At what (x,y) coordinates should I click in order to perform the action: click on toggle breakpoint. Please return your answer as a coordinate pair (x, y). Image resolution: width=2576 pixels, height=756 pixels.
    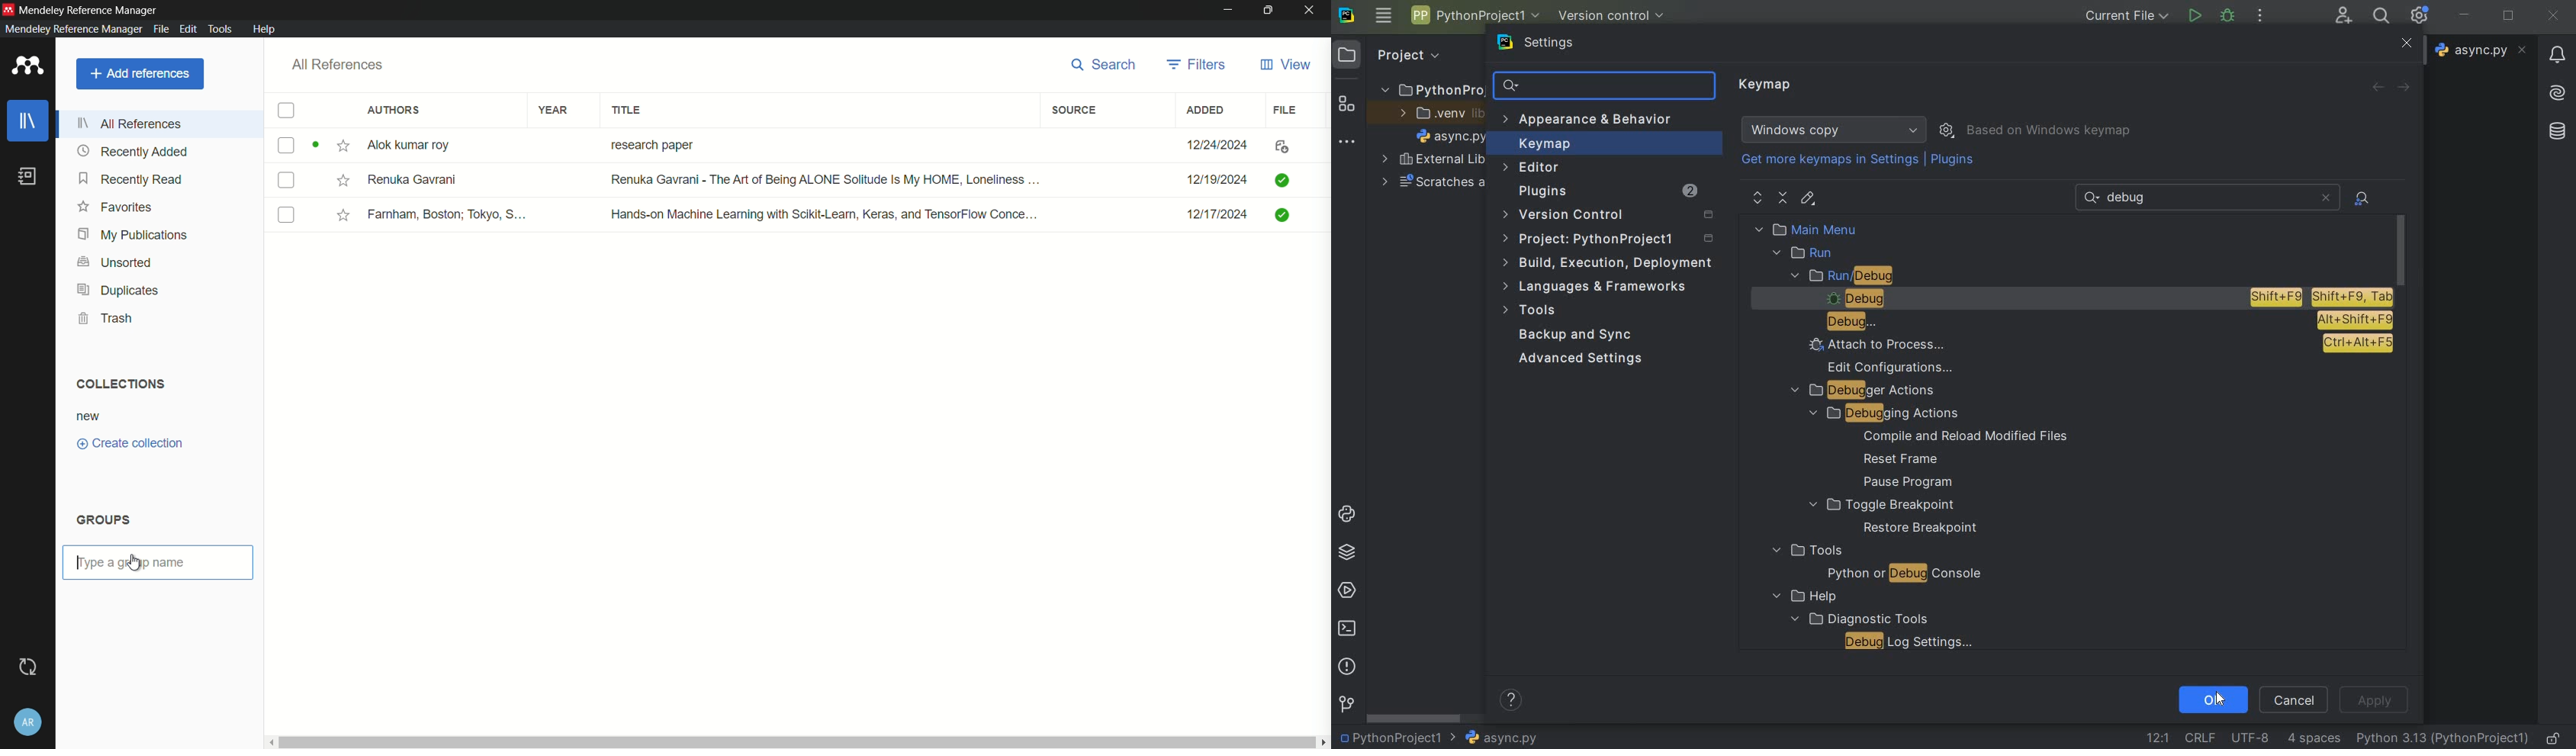
    Looking at the image, I should click on (1882, 505).